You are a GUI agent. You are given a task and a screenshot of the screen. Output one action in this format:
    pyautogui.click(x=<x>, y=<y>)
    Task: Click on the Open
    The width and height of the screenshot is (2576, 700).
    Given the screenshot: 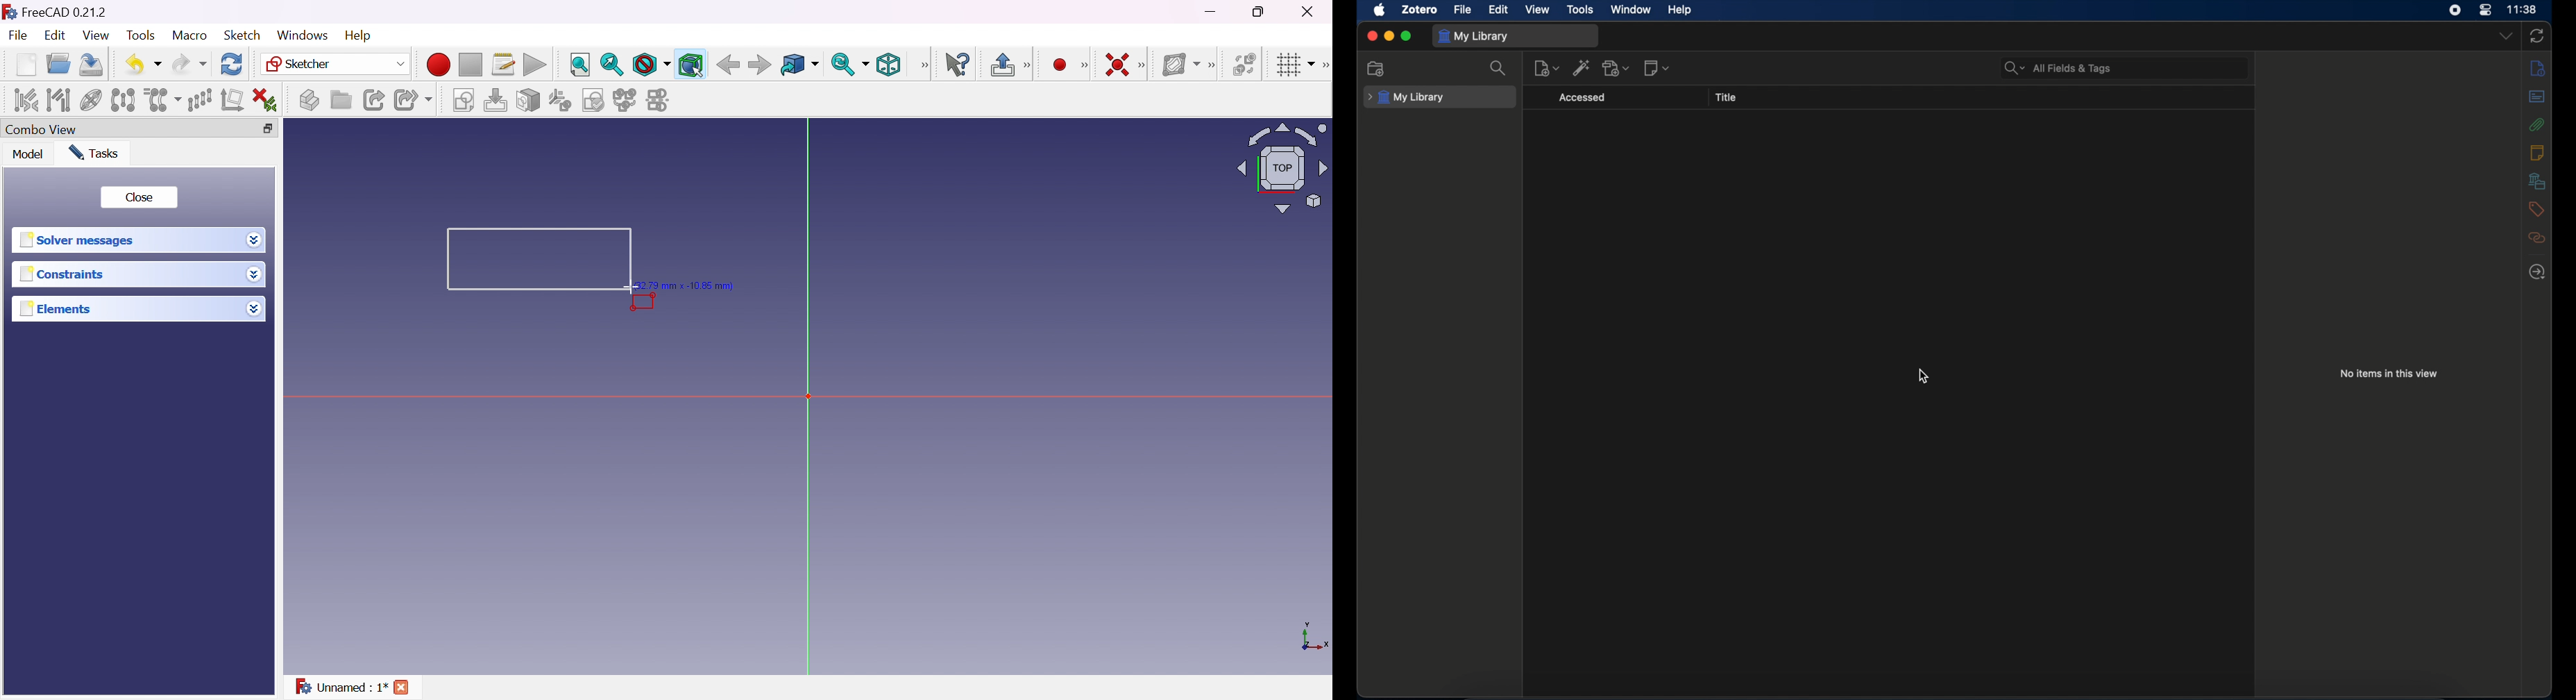 What is the action you would take?
    pyautogui.click(x=59, y=64)
    